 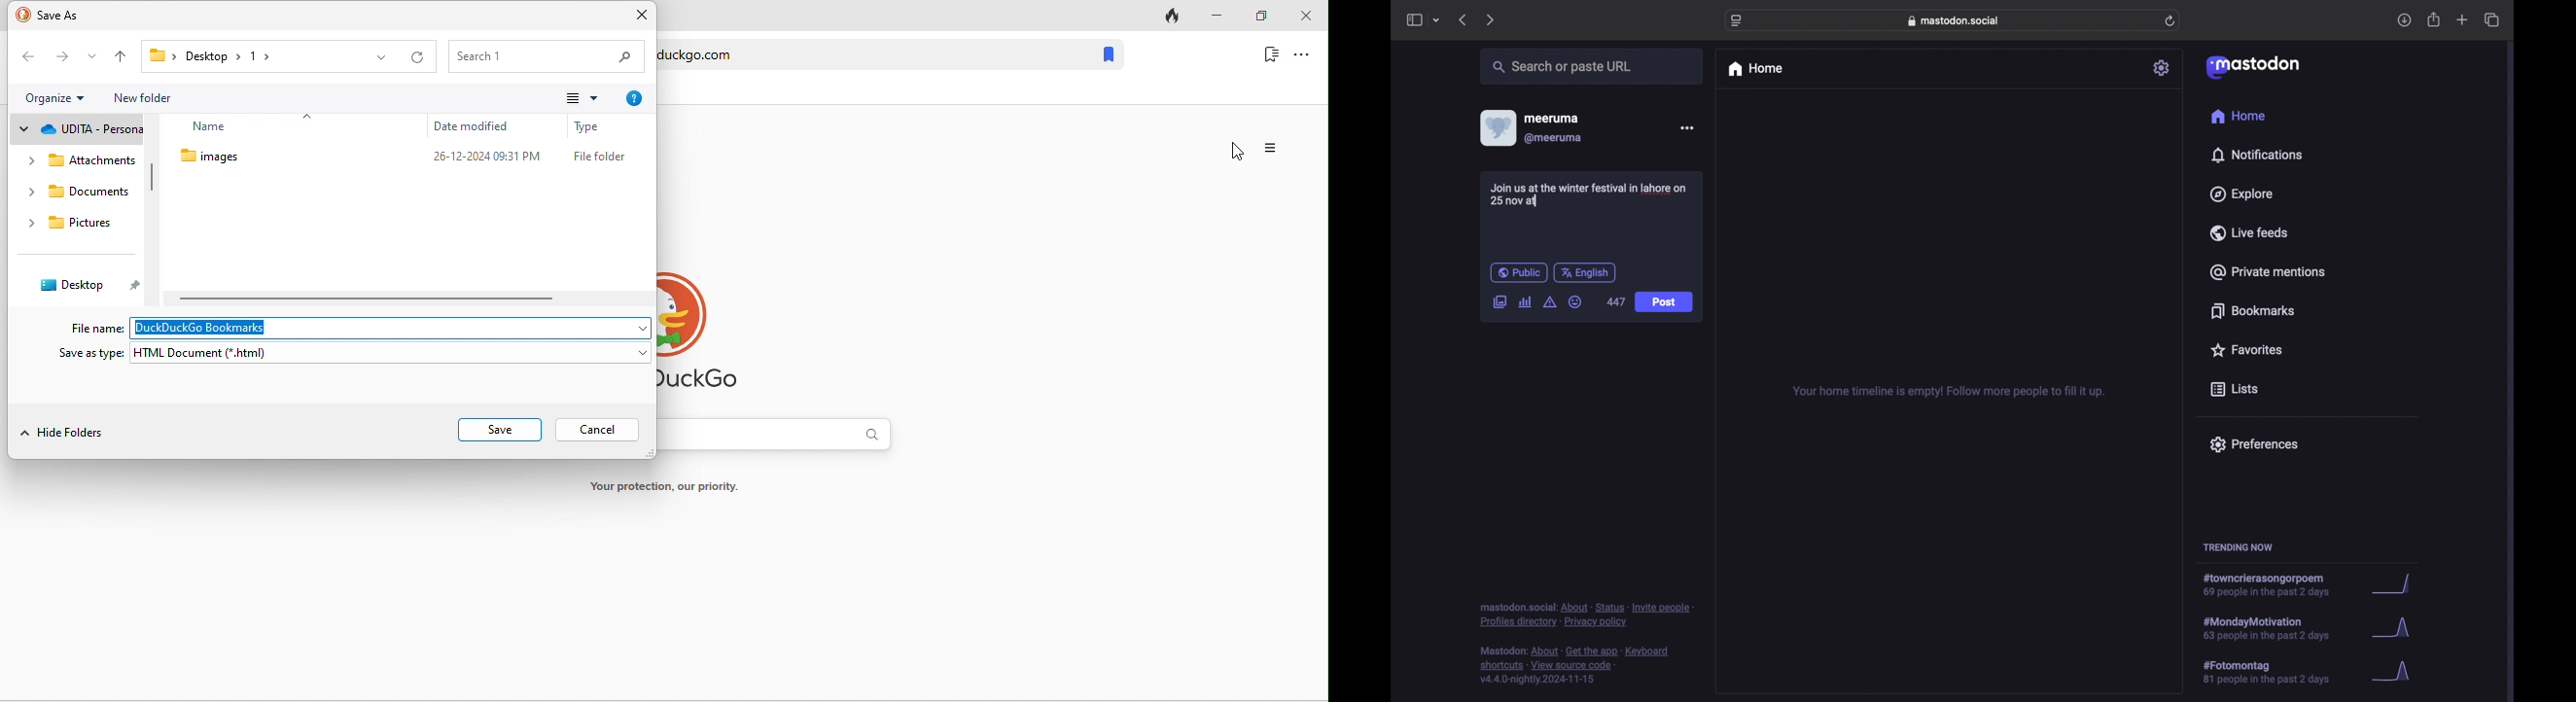 What do you see at coordinates (1665, 303) in the screenshot?
I see `Post` at bounding box center [1665, 303].